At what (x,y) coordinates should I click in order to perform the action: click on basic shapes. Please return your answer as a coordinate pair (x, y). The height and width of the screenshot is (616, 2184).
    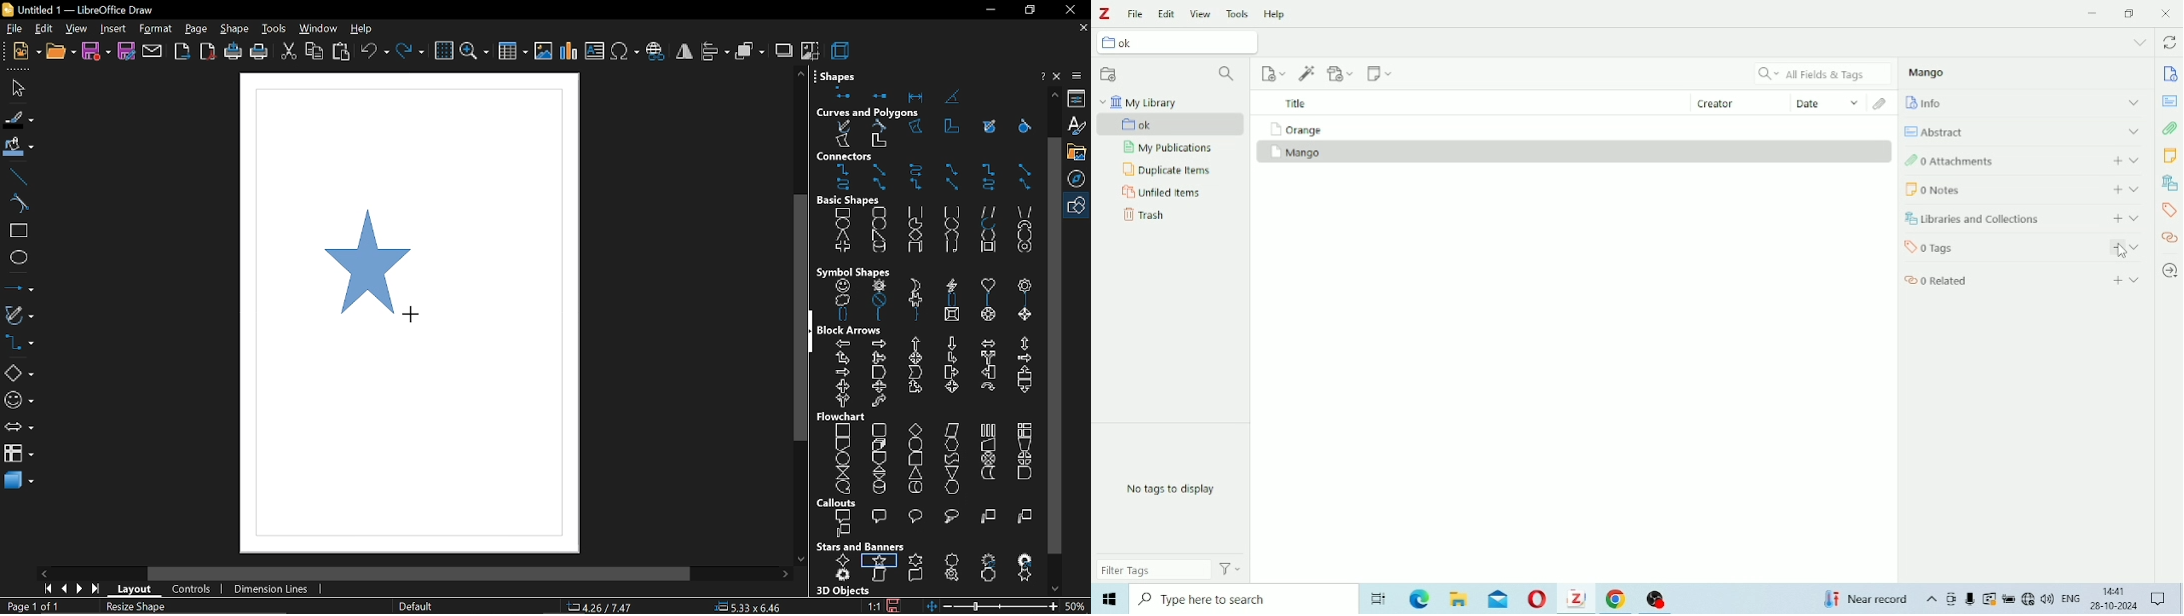
    Looking at the image, I should click on (1080, 206).